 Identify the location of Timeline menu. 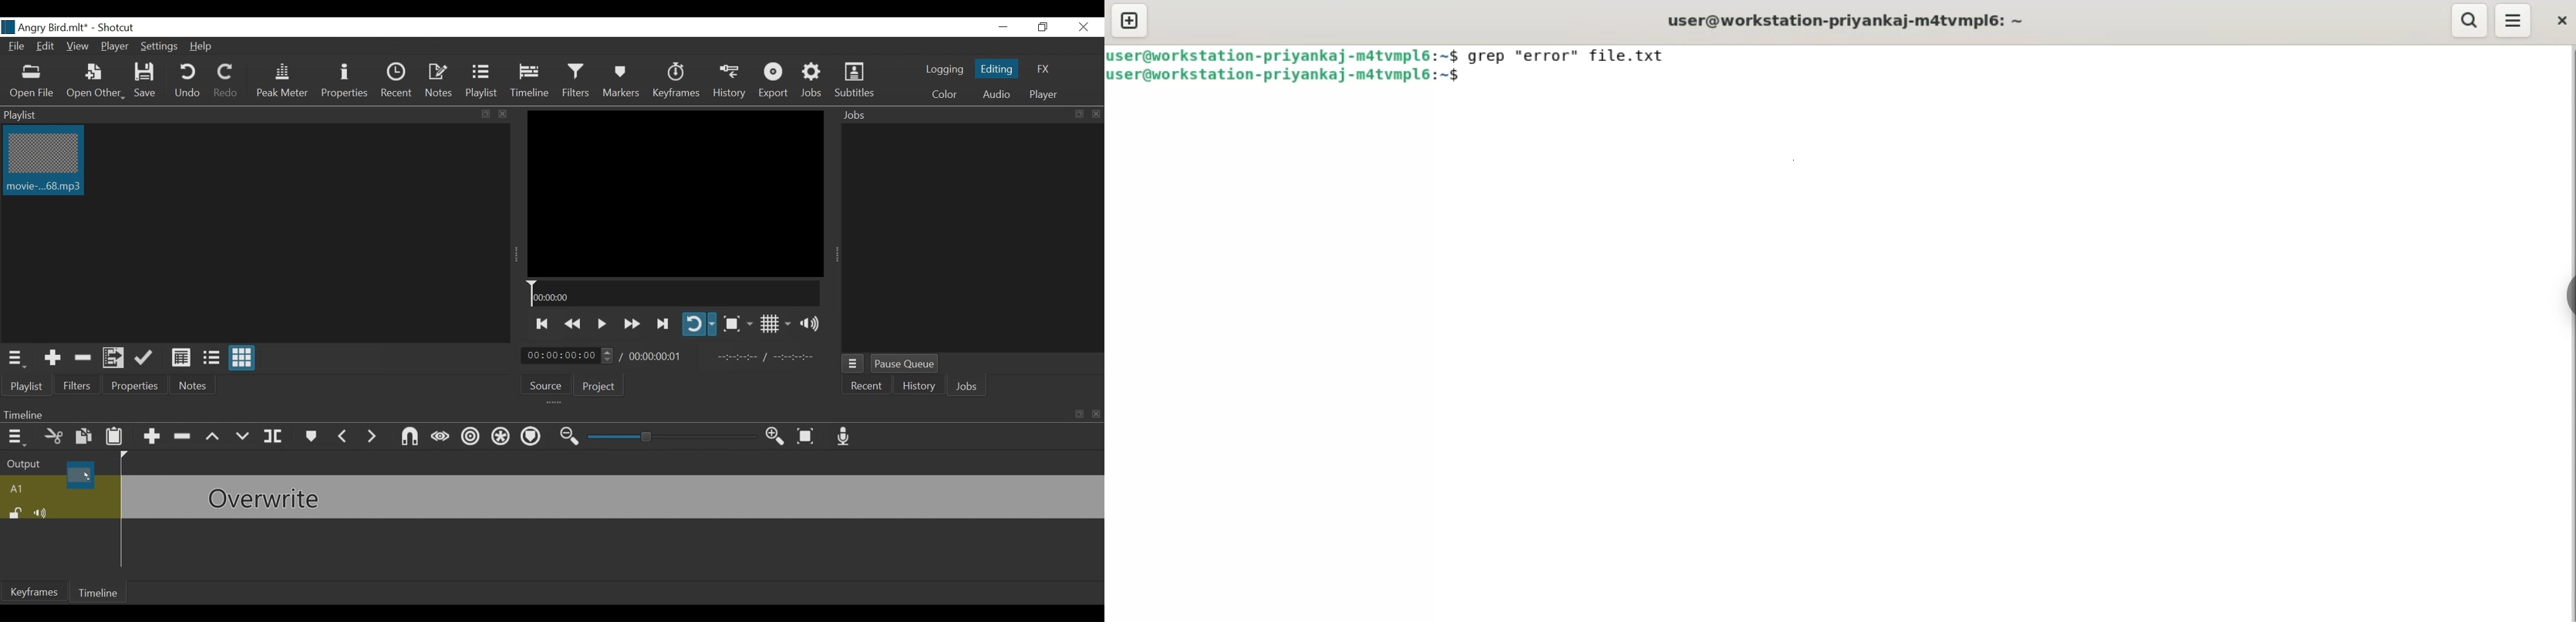
(535, 415).